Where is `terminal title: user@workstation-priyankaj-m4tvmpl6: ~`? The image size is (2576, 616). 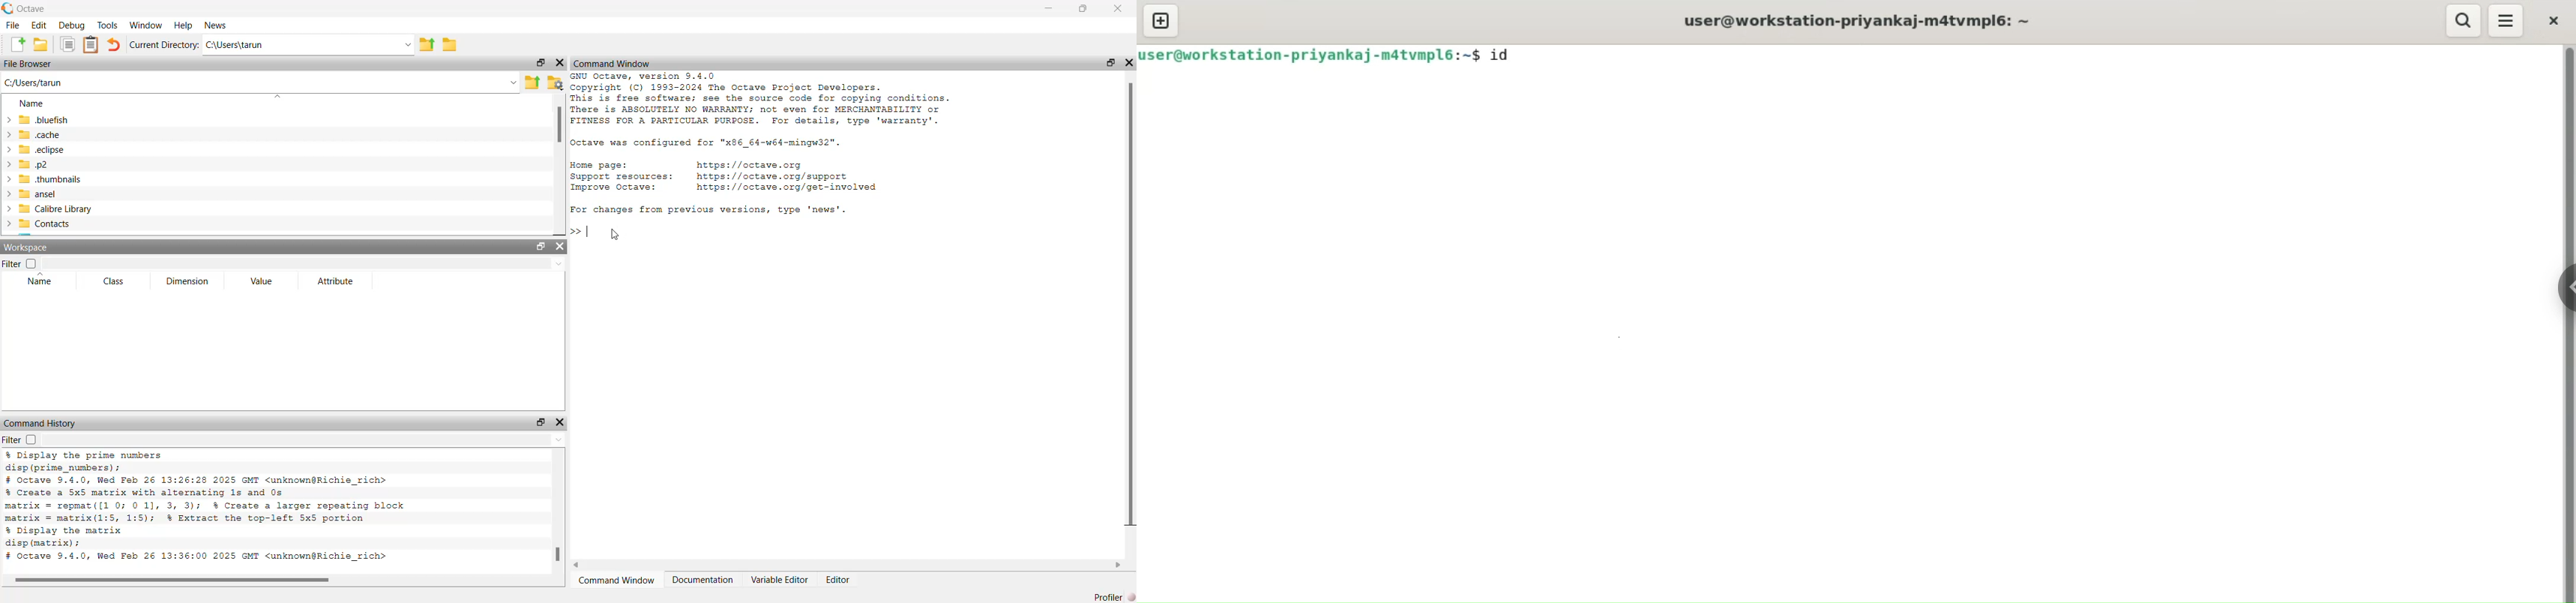 terminal title: user@workstation-priyankaj-m4tvmpl6: ~ is located at coordinates (1861, 22).